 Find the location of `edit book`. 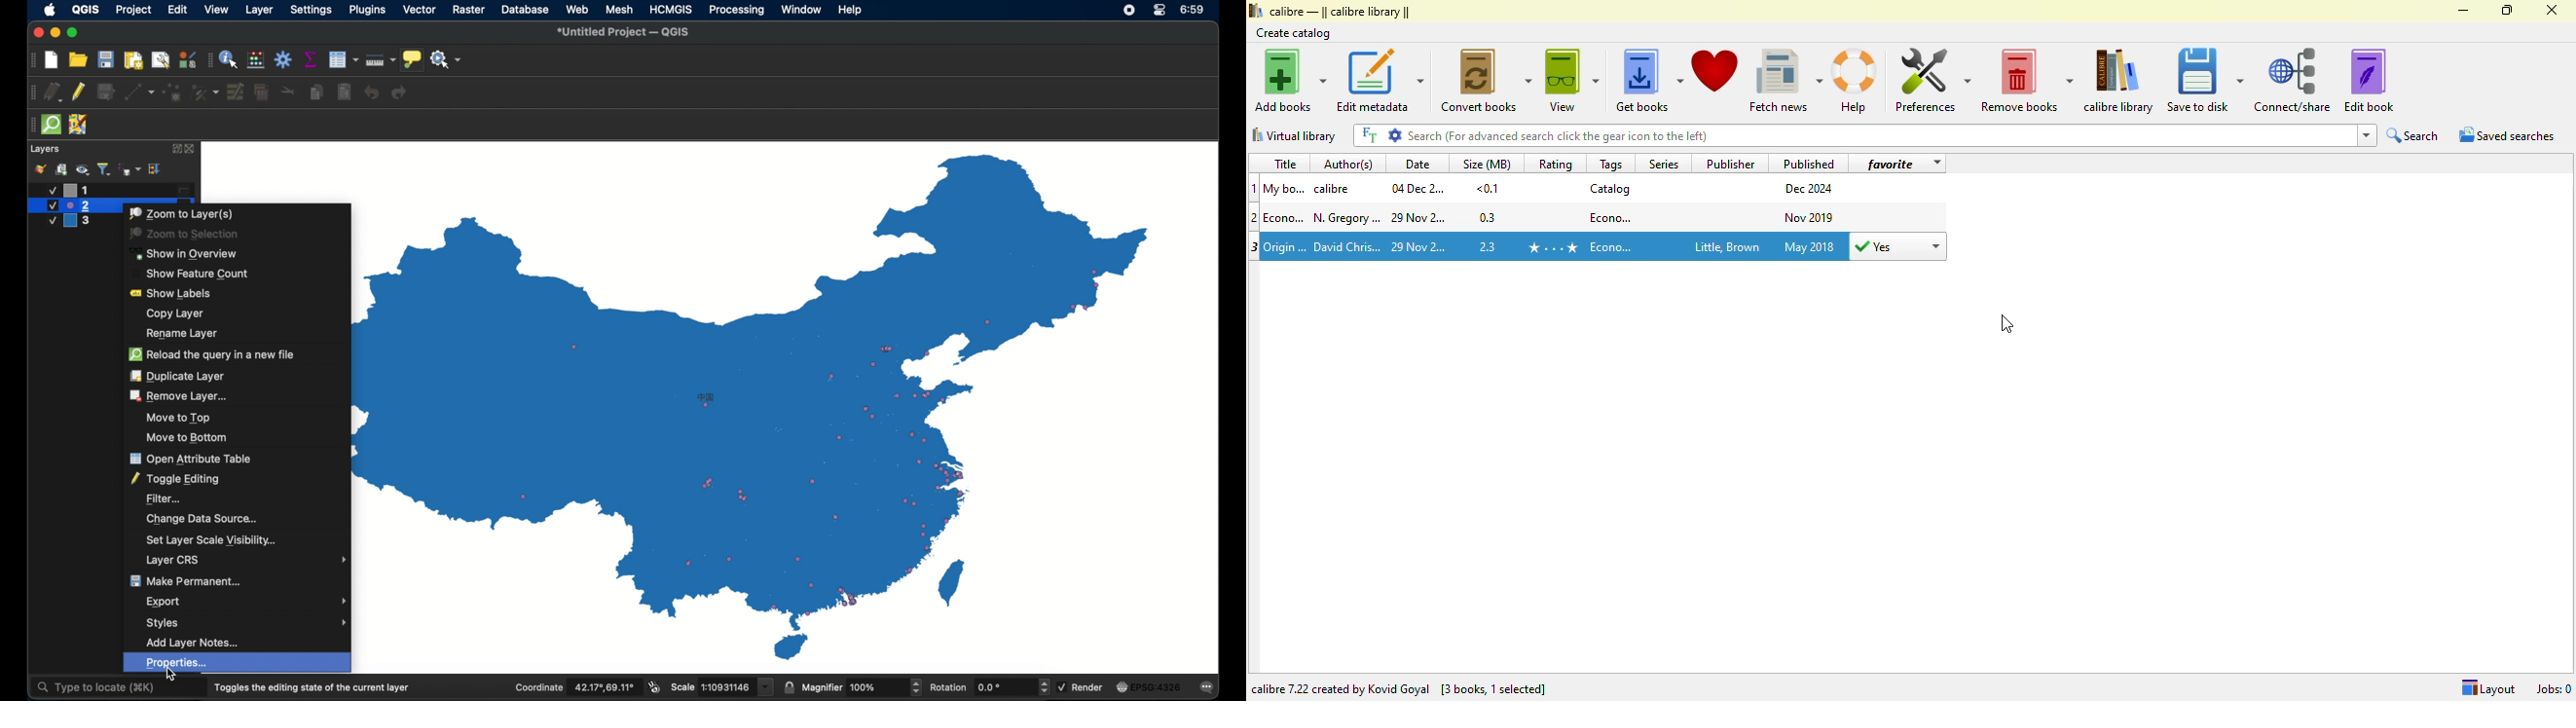

edit book is located at coordinates (2369, 80).